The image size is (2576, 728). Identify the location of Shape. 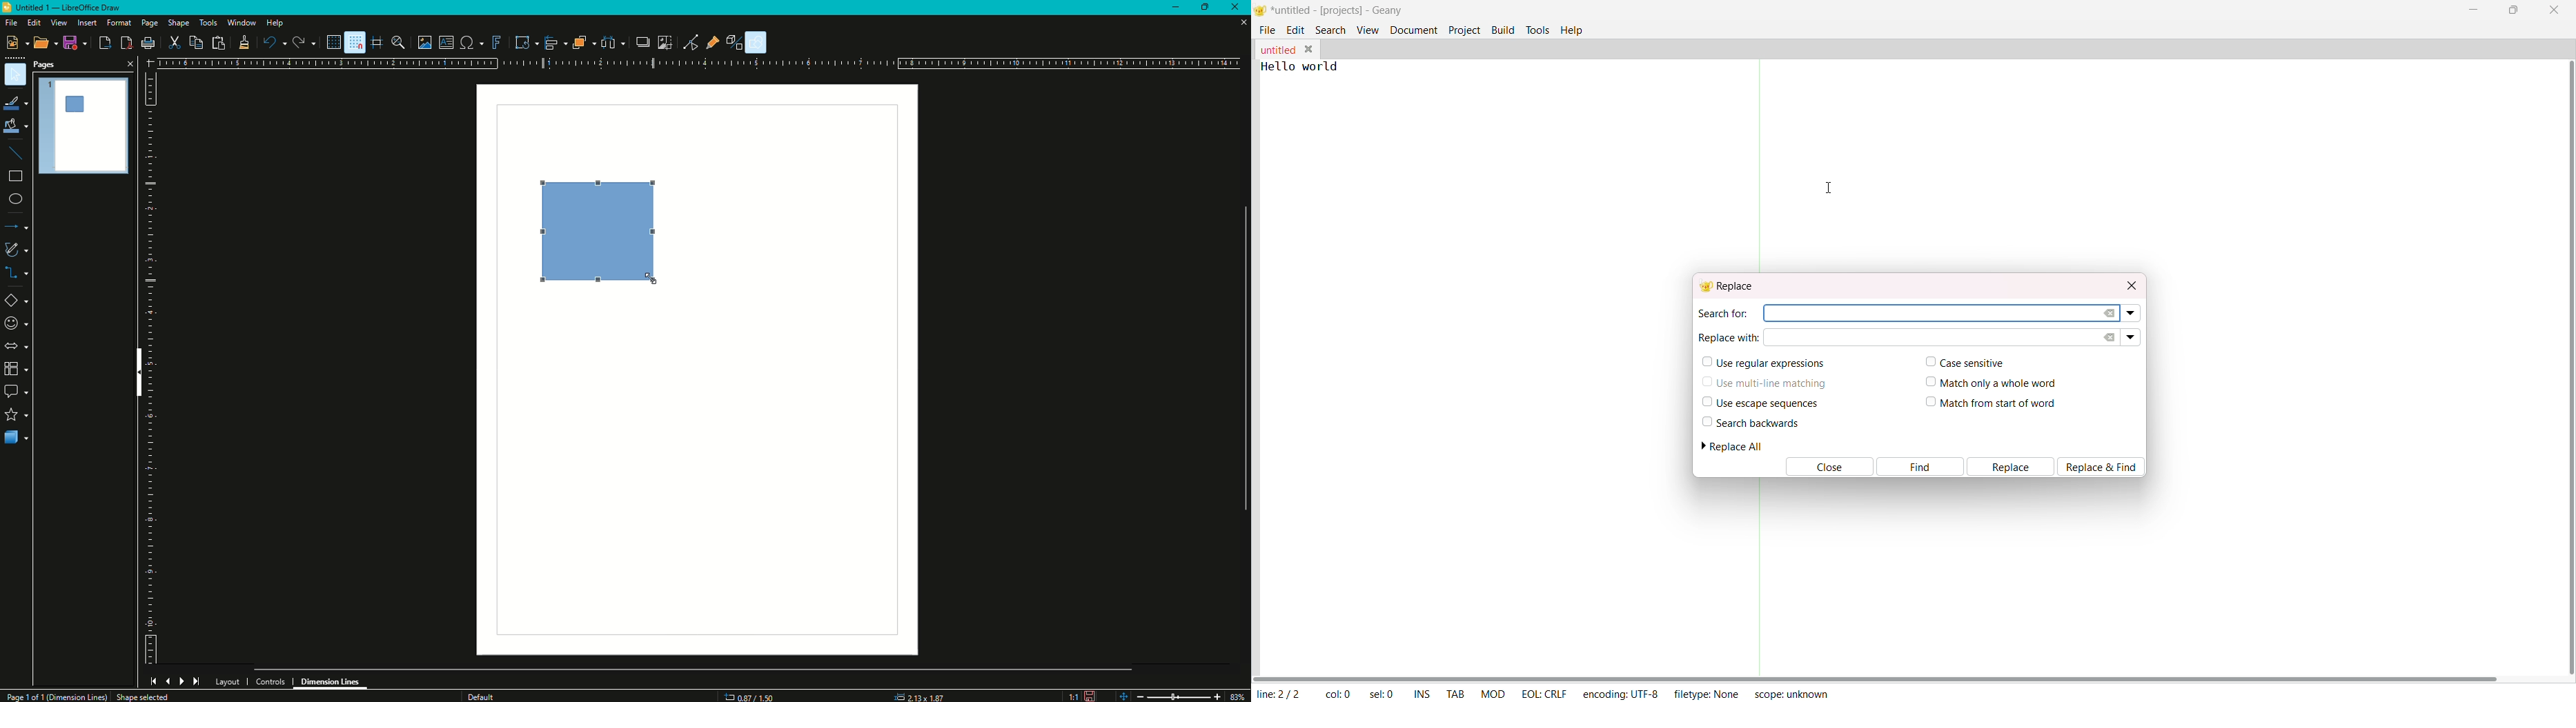
(179, 24).